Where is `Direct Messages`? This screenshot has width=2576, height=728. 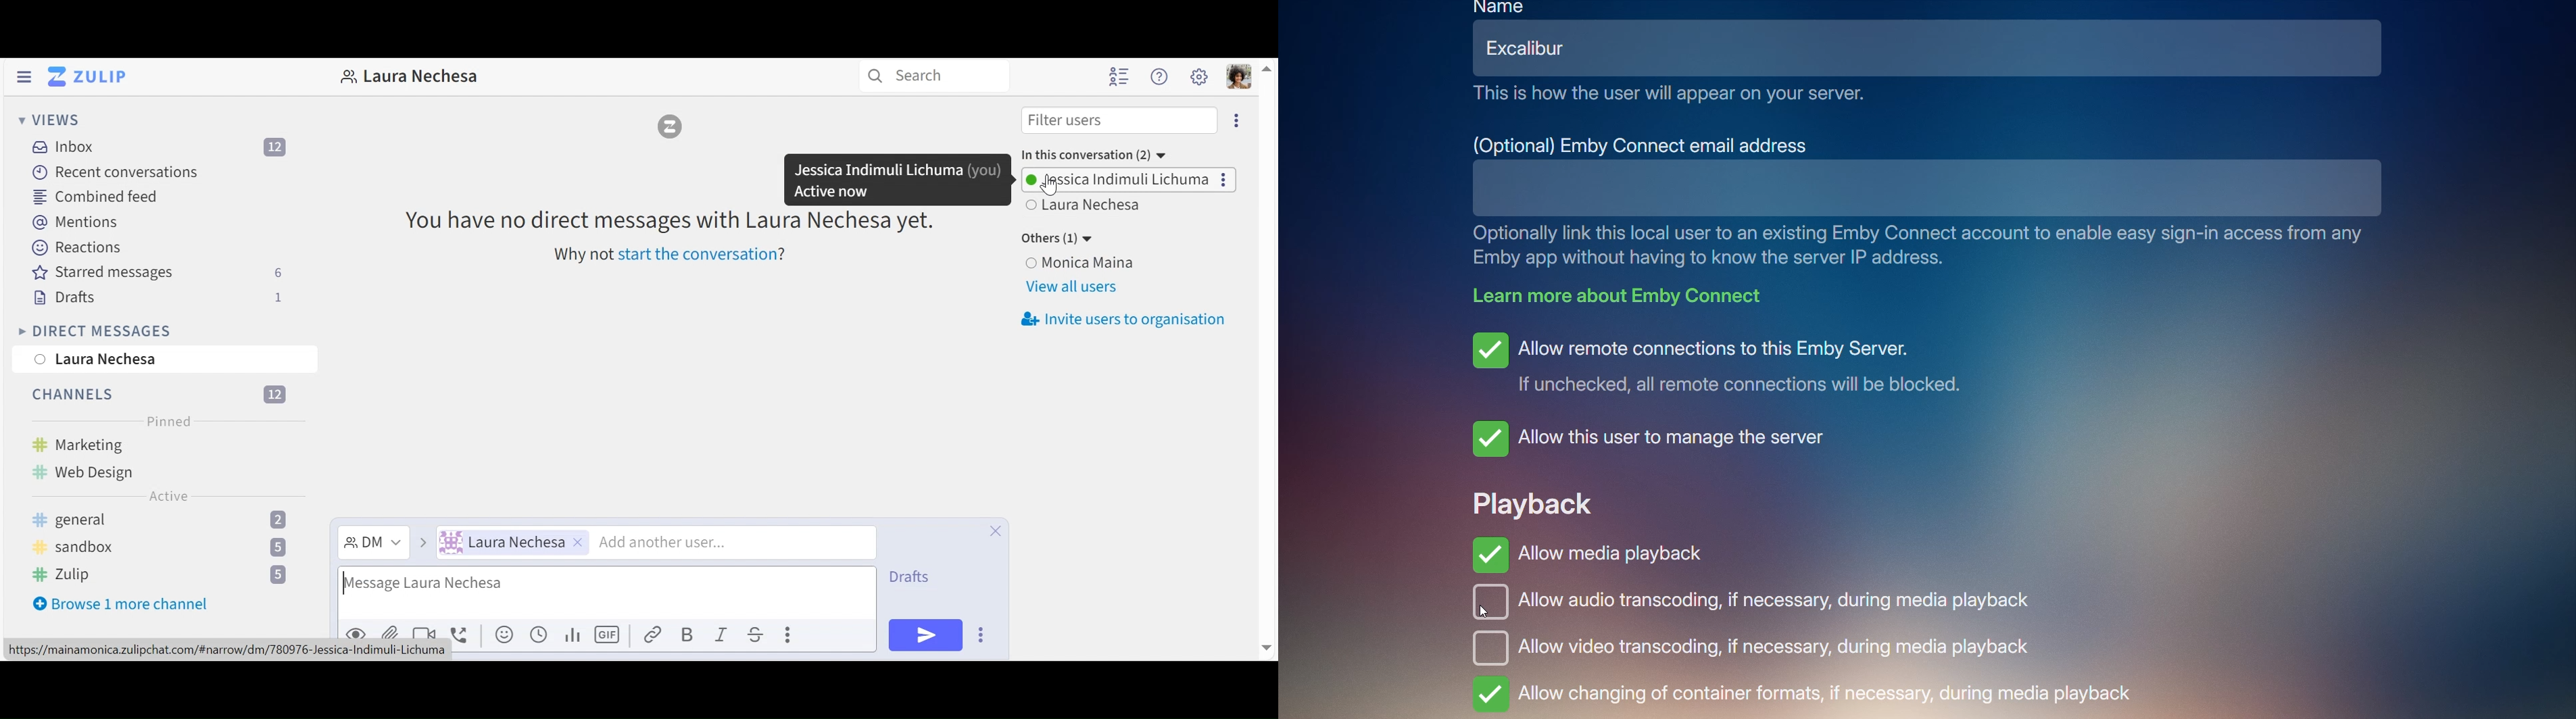 Direct Messages is located at coordinates (93, 331).